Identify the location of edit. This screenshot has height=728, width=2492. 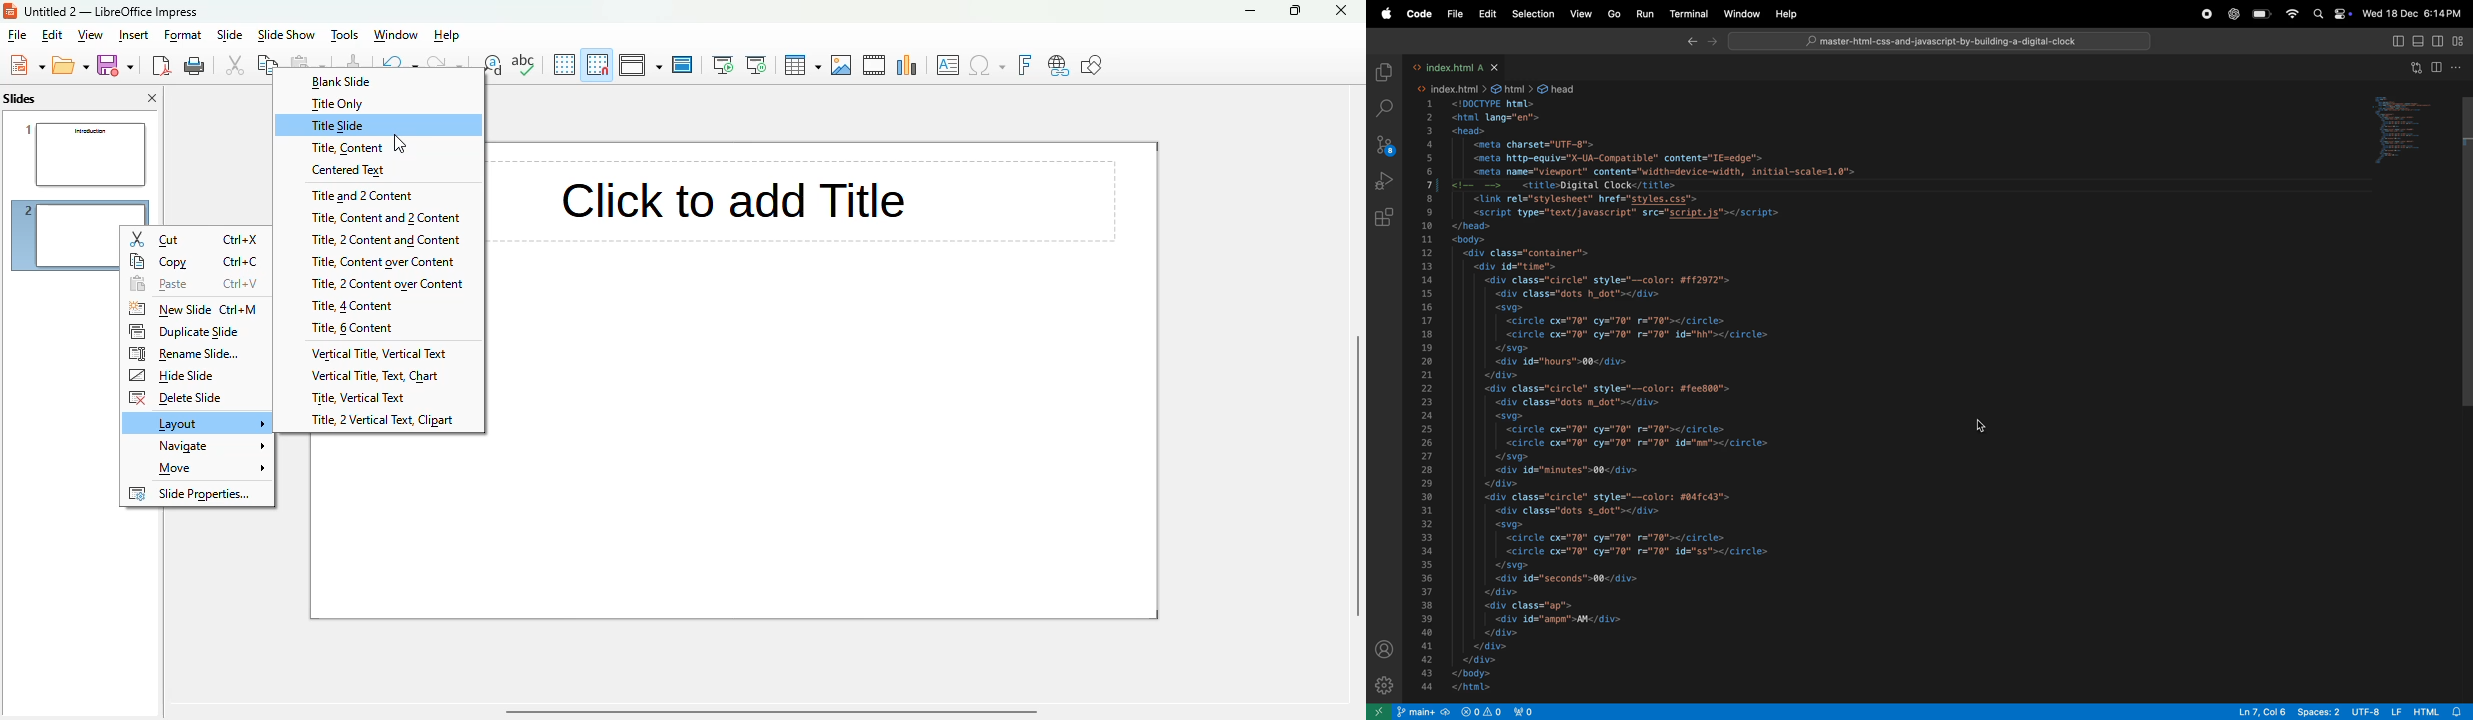
(1488, 14).